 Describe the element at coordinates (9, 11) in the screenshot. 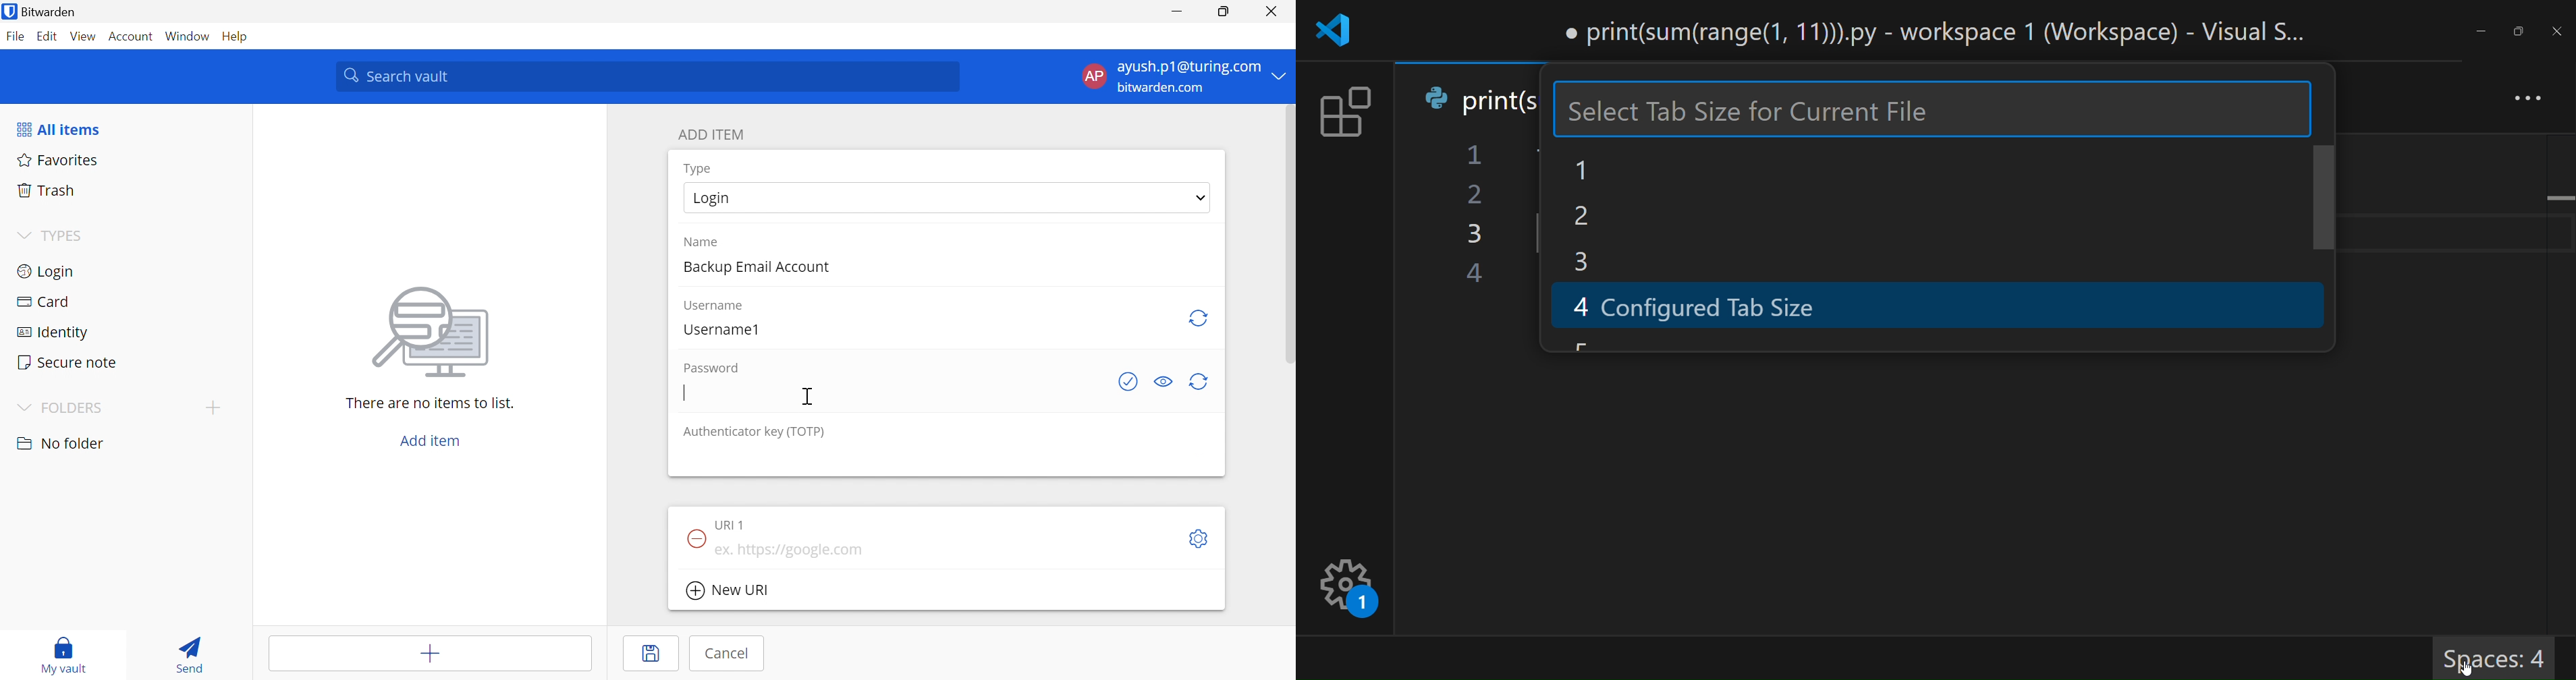

I see `bitwarden logo` at that location.